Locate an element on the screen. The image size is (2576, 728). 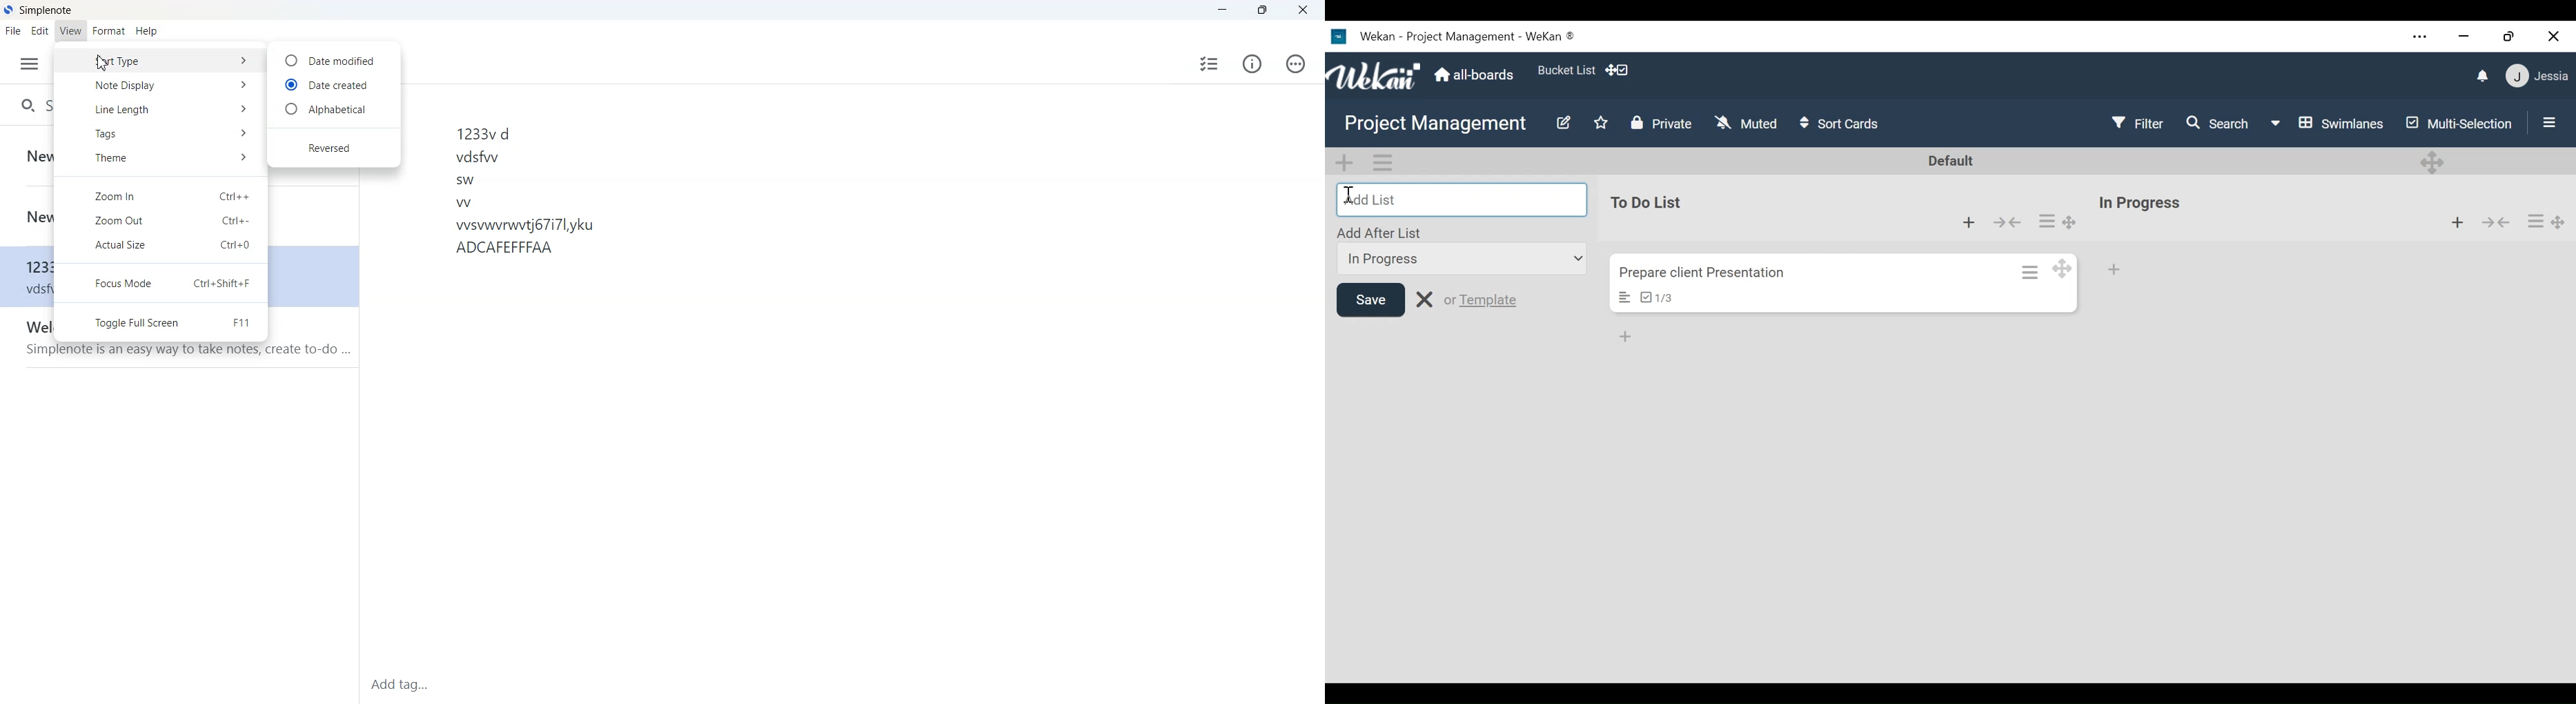
Save is located at coordinates (1371, 300).